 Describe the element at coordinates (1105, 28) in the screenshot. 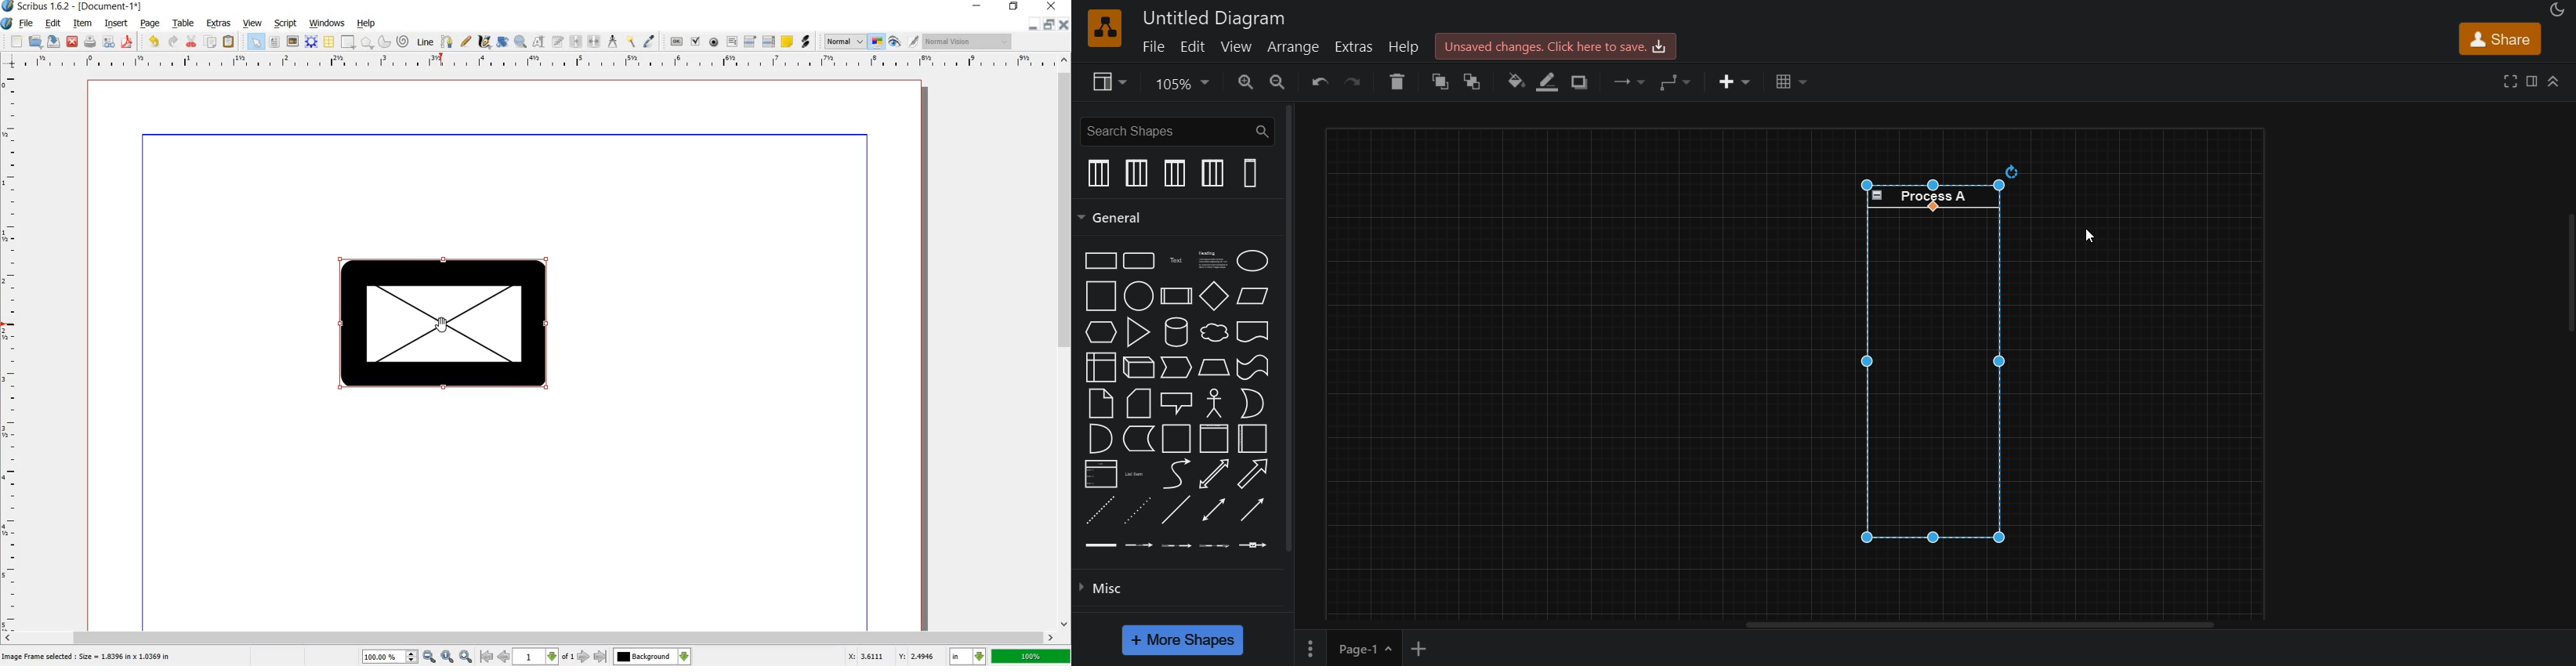

I see `logo` at that location.